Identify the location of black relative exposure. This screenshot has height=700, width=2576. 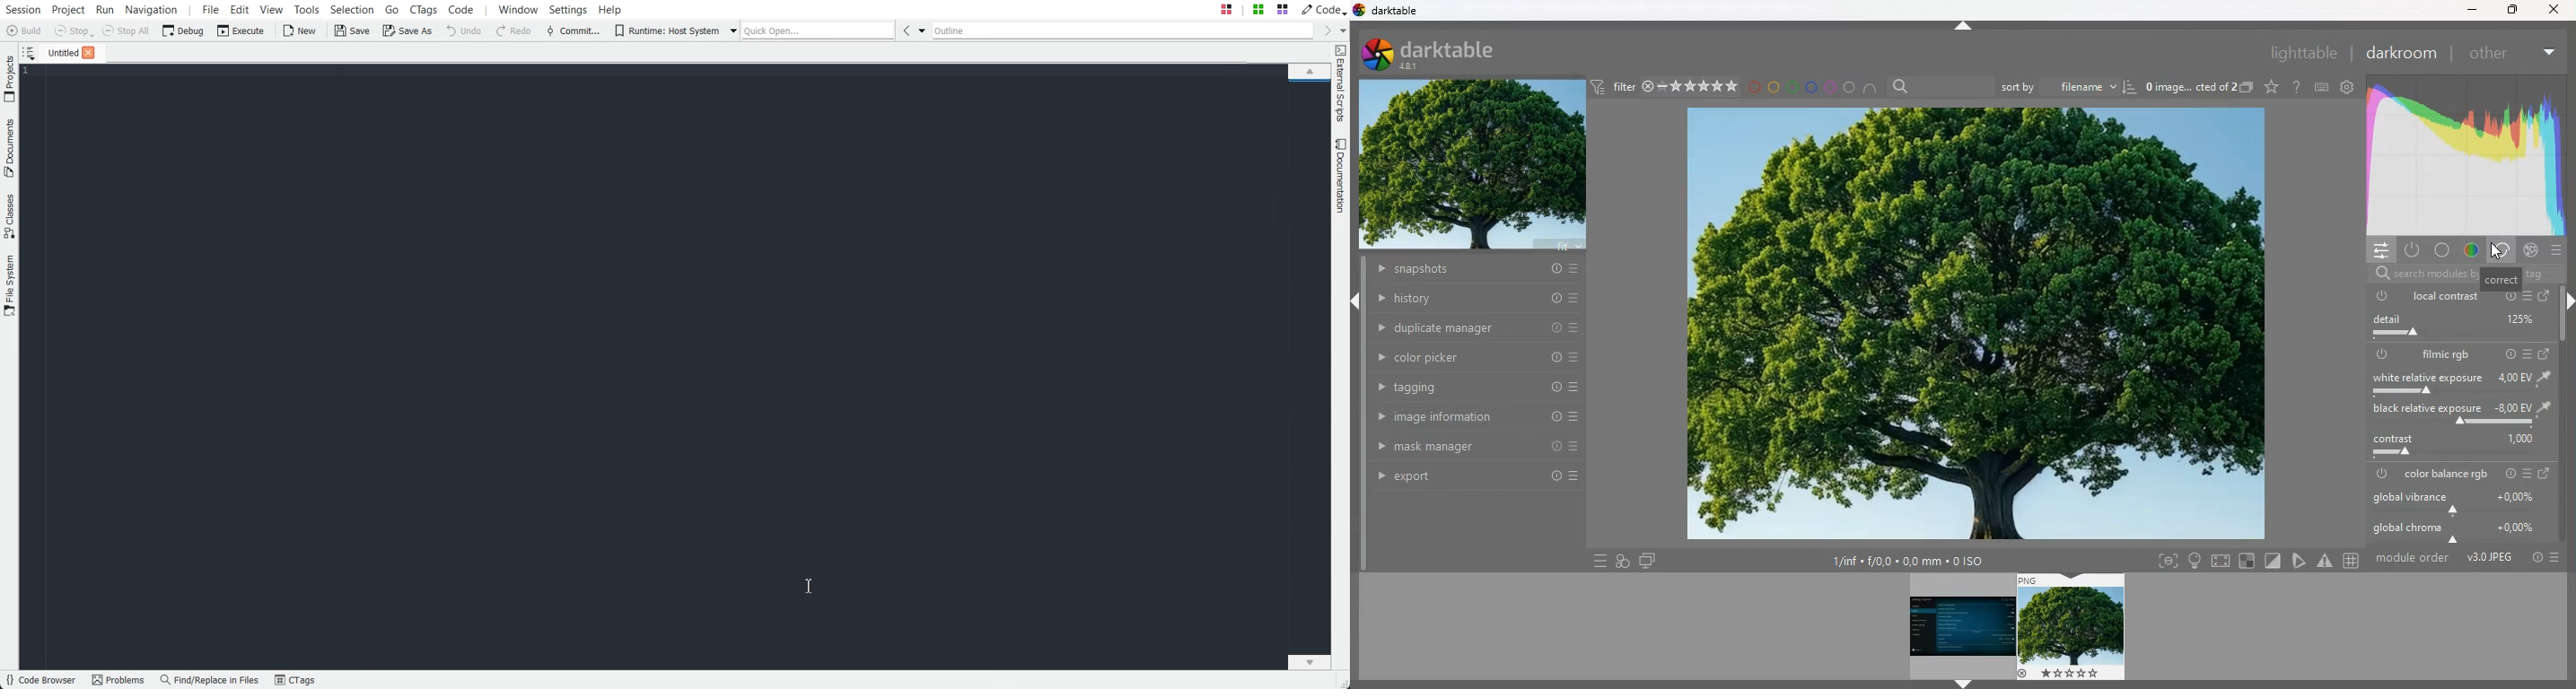
(2461, 414).